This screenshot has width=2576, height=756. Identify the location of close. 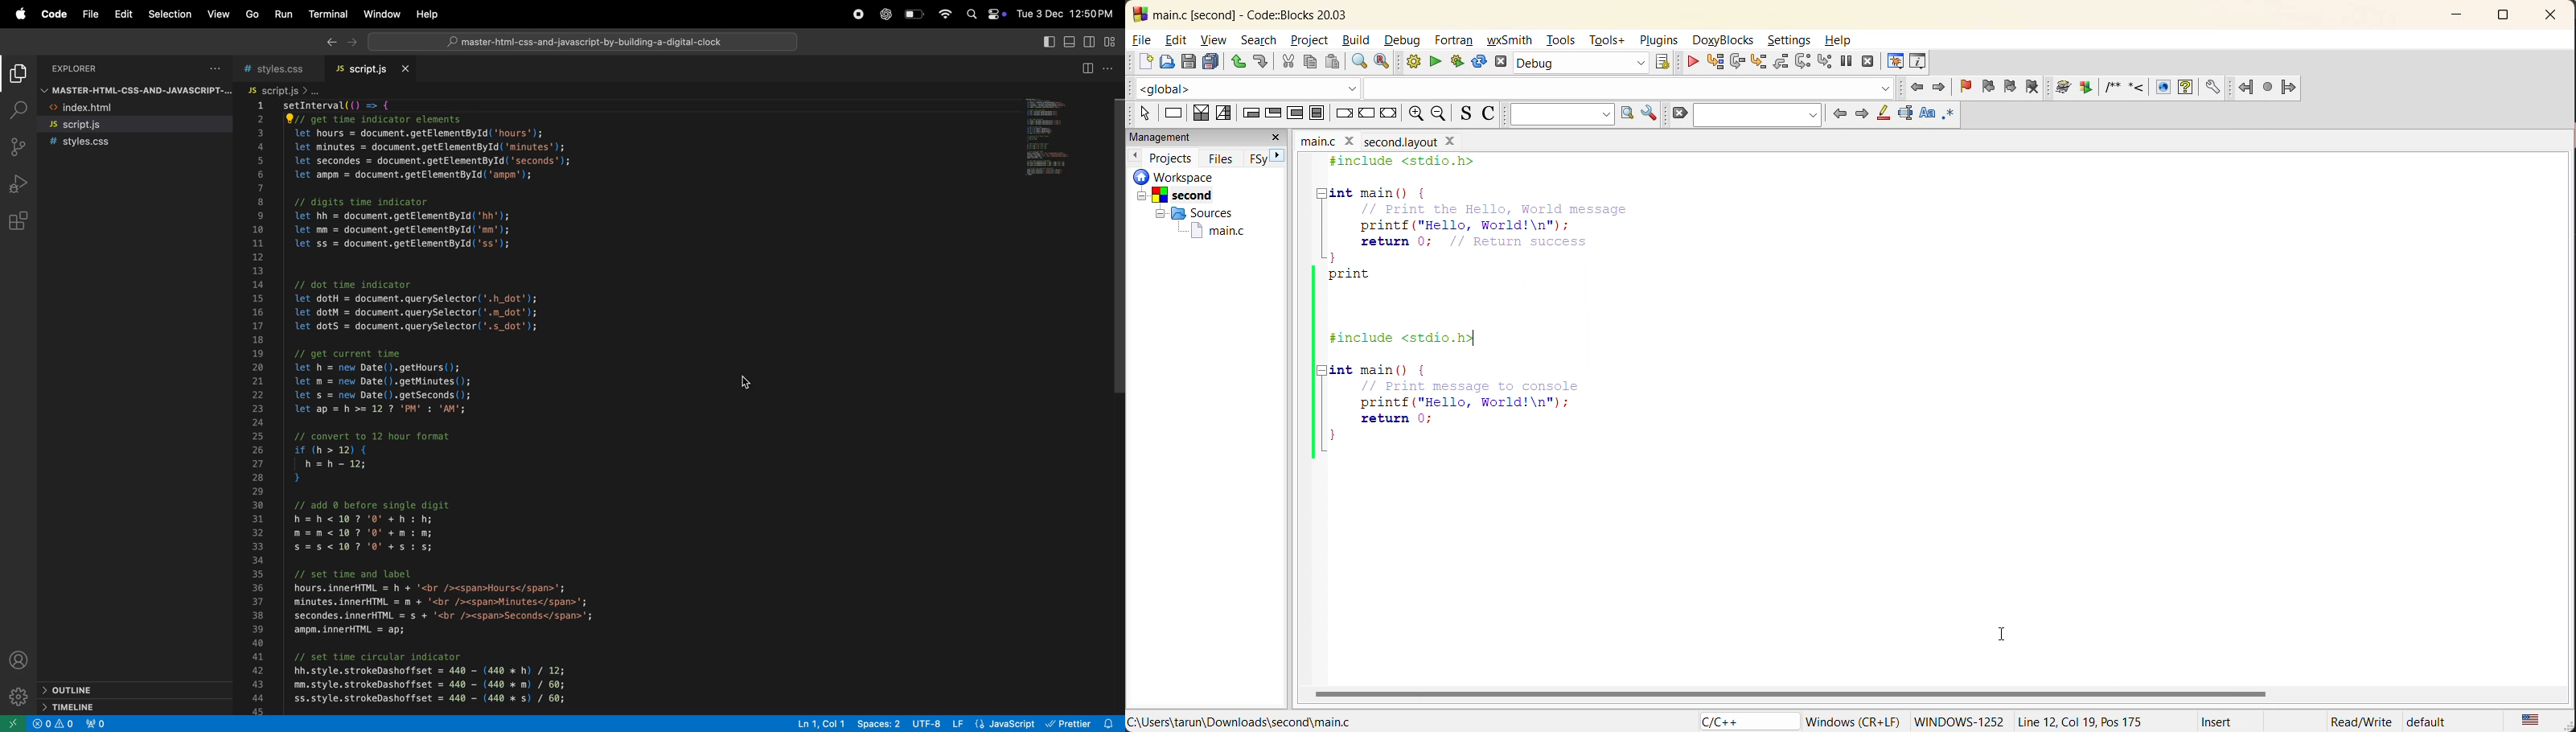
(1276, 139).